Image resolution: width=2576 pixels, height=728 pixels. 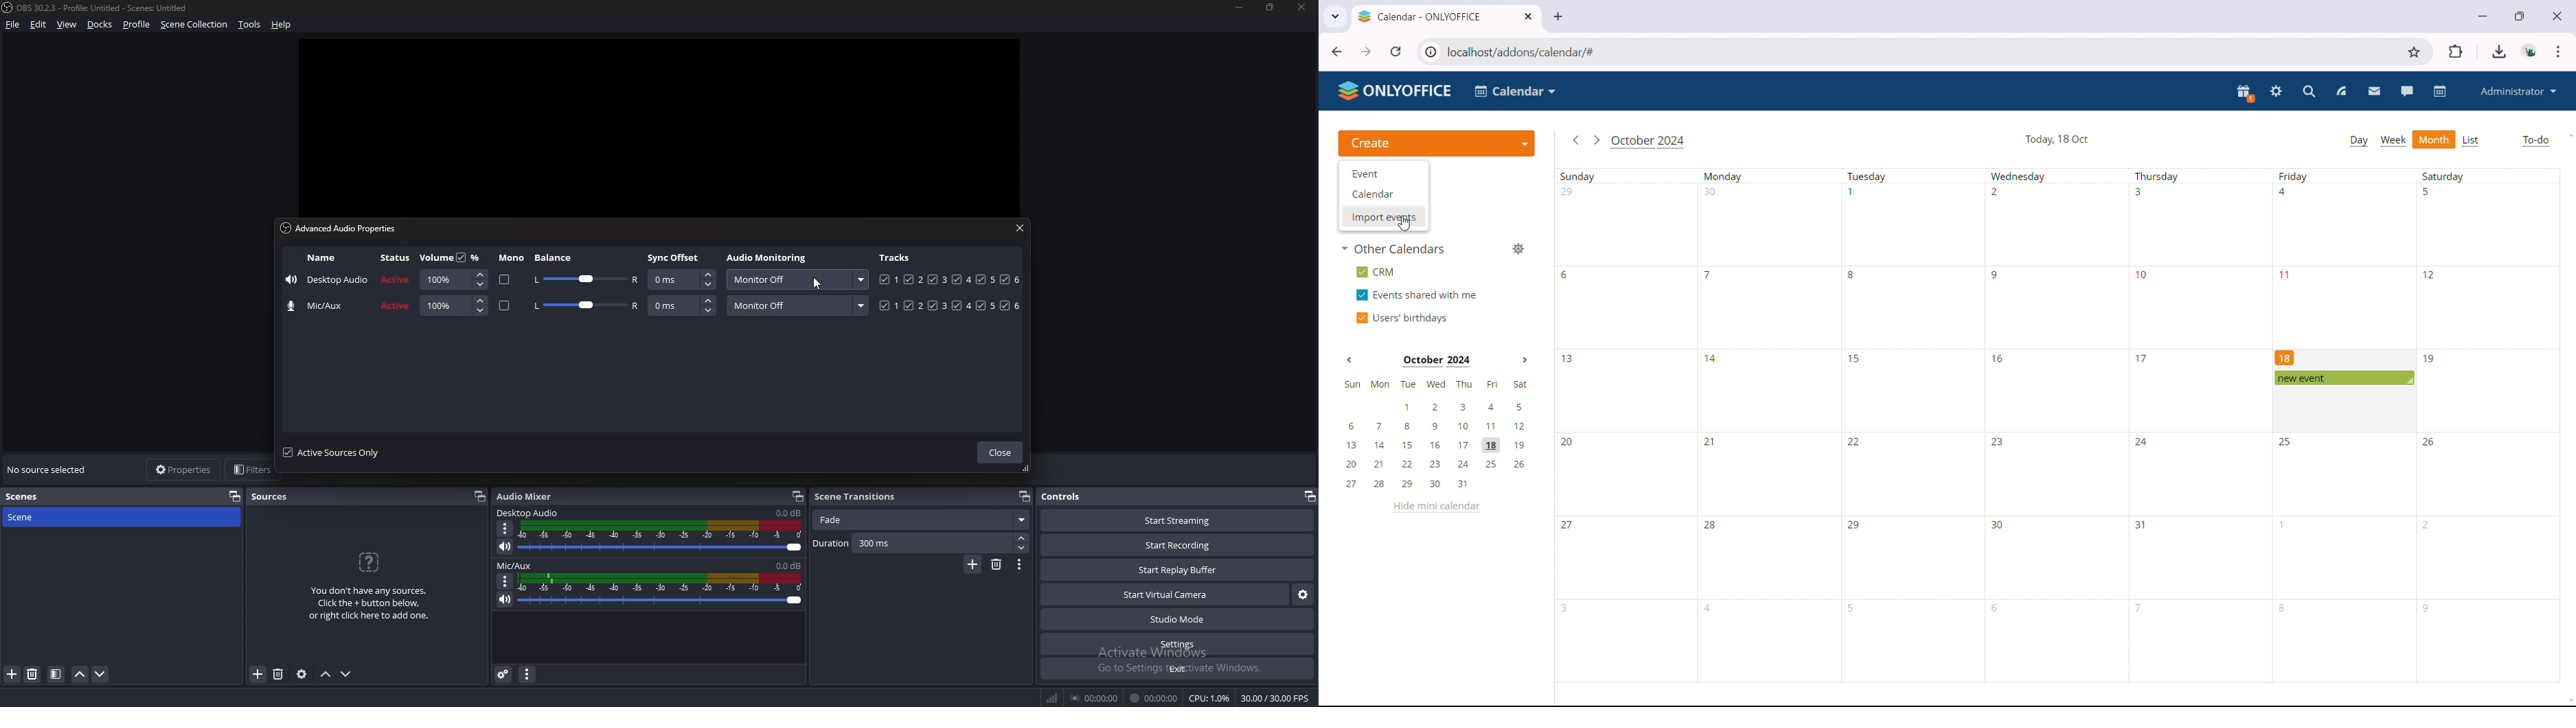 What do you see at coordinates (68, 24) in the screenshot?
I see `view` at bounding box center [68, 24].